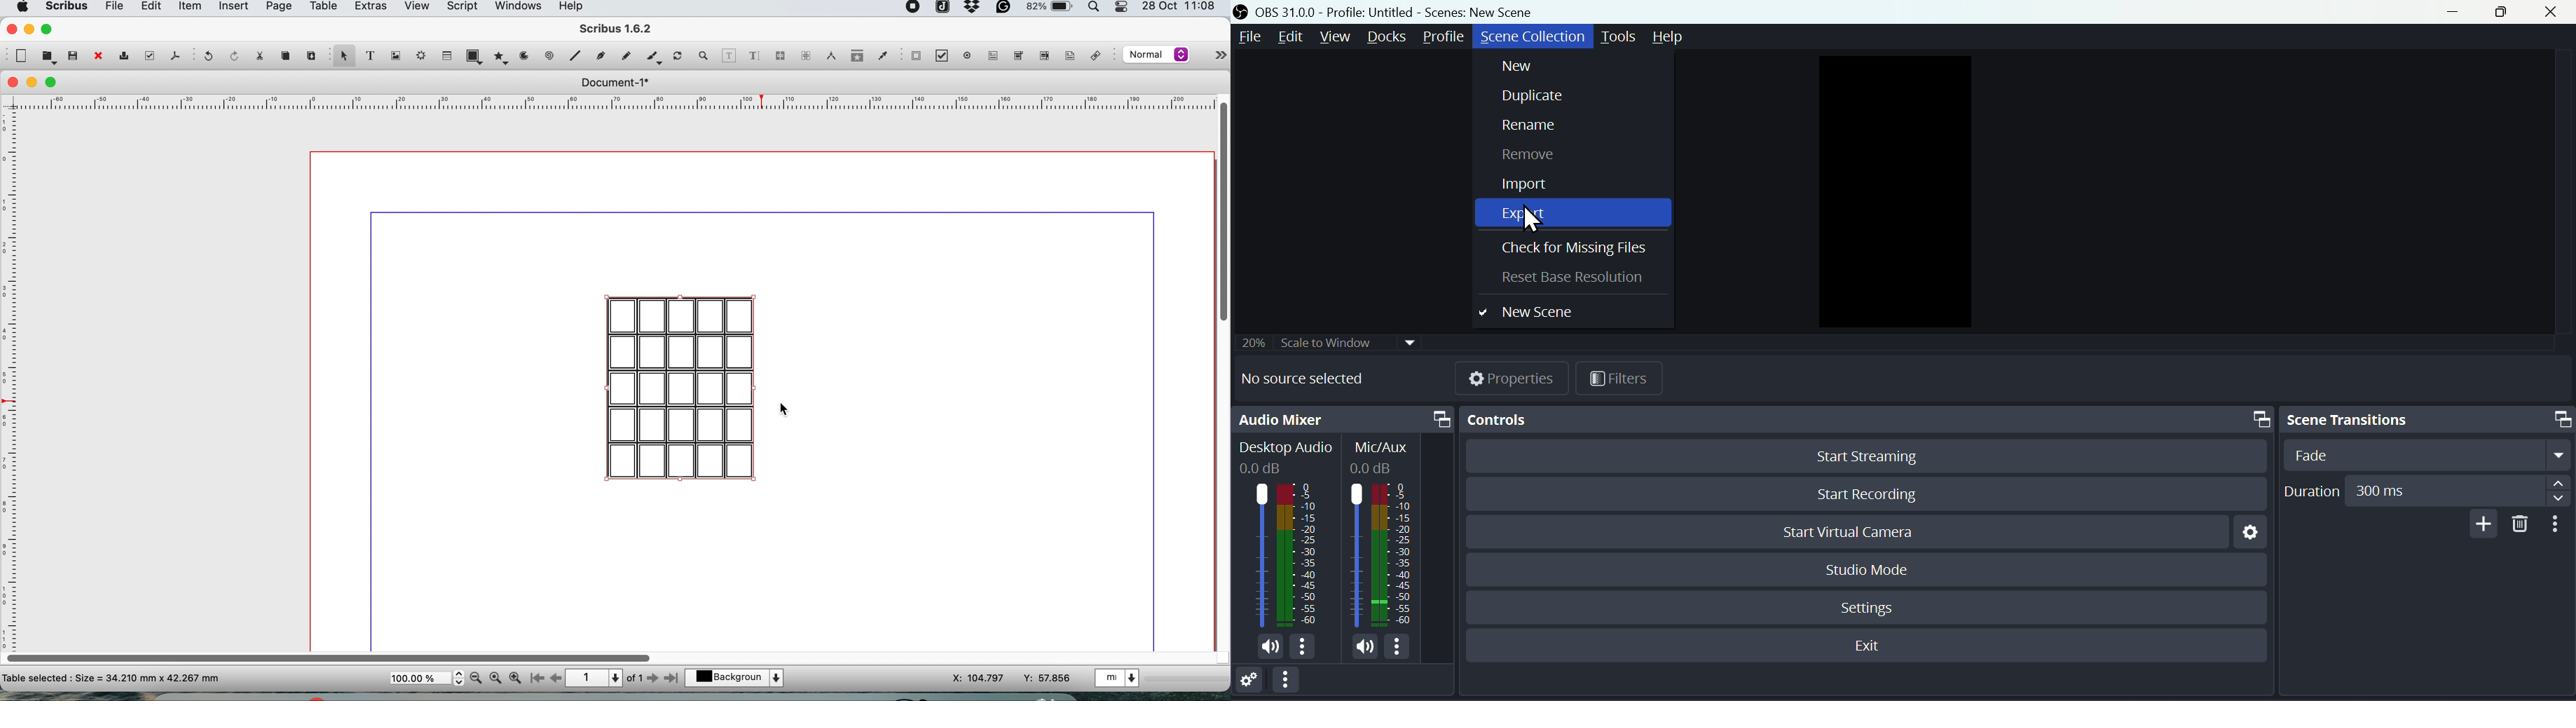  Describe the element at coordinates (418, 56) in the screenshot. I see `render frame` at that location.